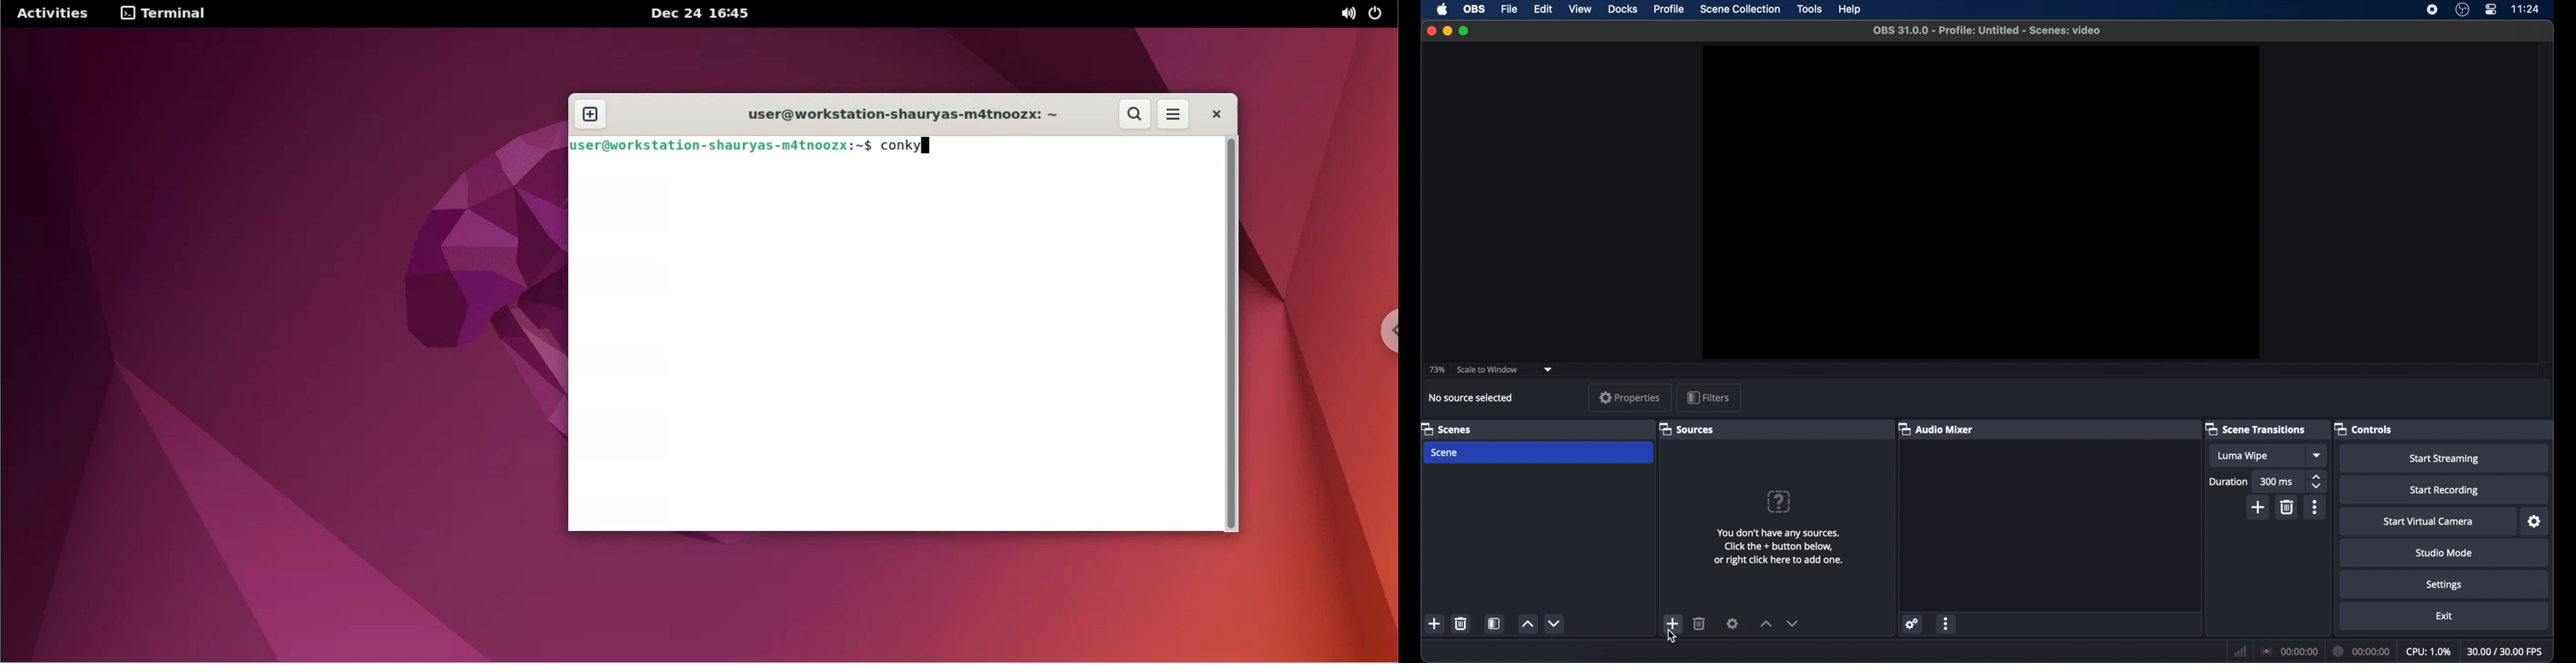 The width and height of the screenshot is (2576, 672). I want to click on sources, so click(1687, 428).